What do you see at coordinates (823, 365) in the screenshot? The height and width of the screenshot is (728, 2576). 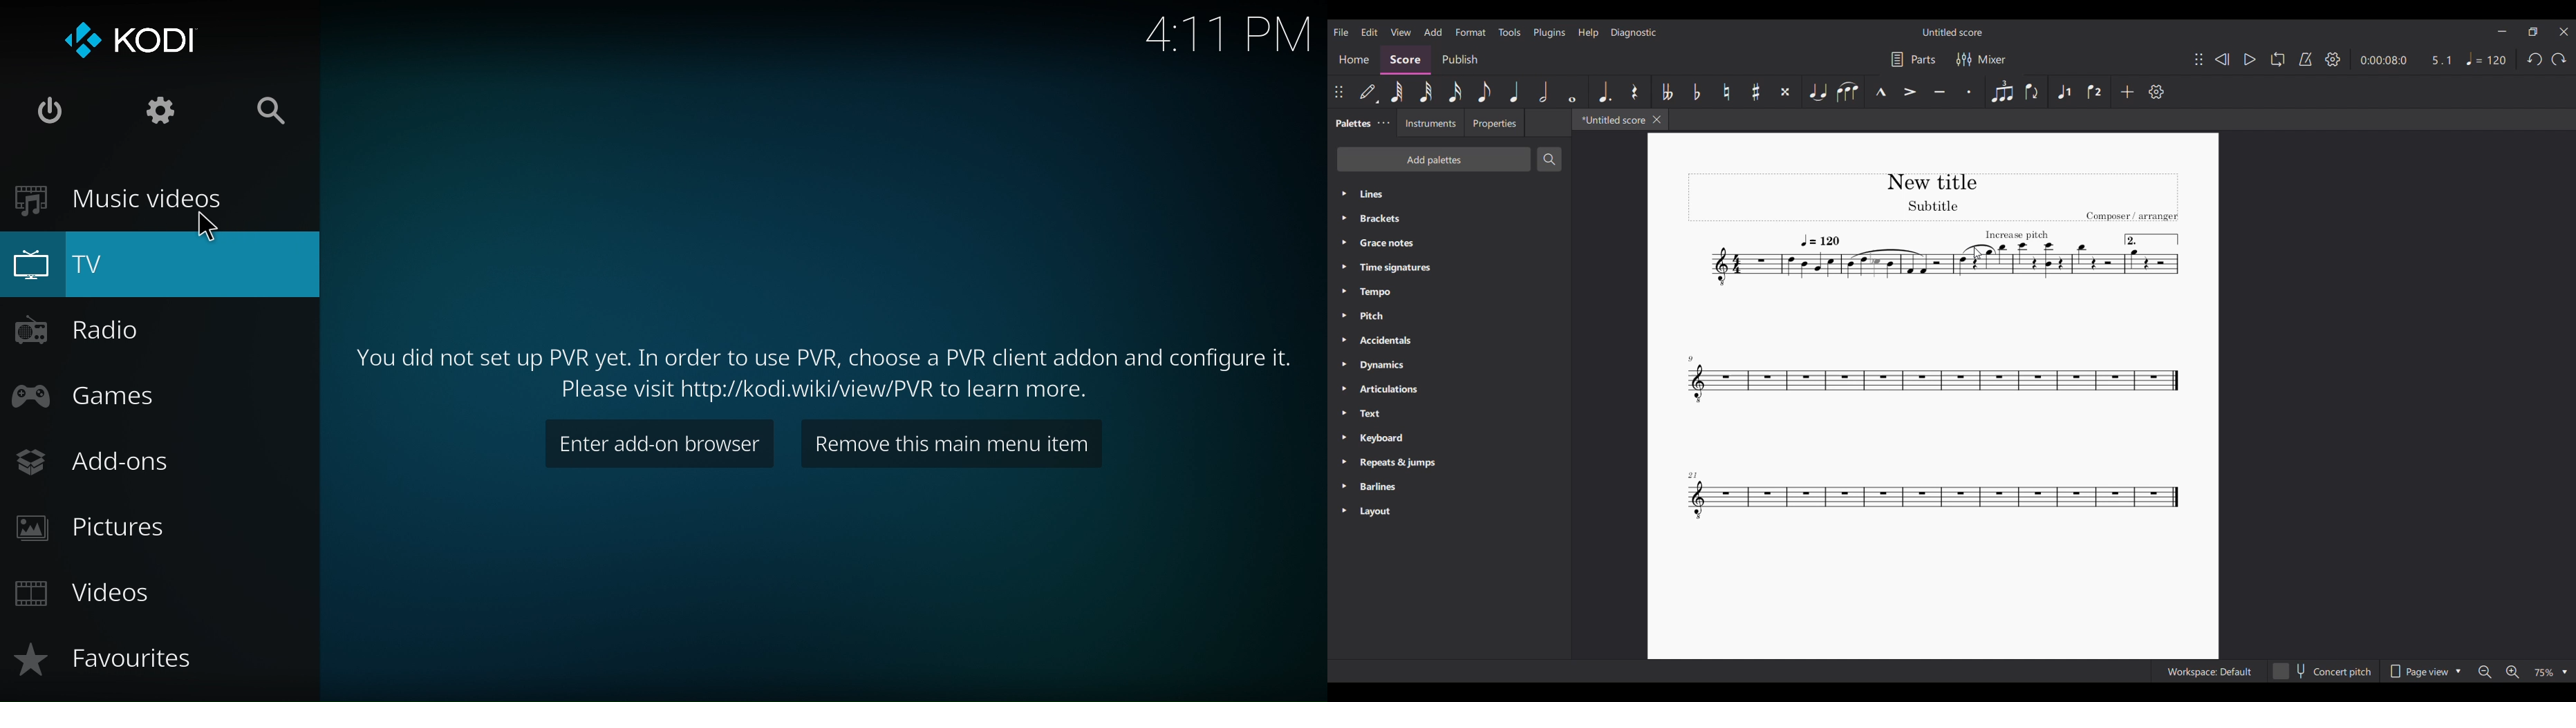 I see `Text` at bounding box center [823, 365].